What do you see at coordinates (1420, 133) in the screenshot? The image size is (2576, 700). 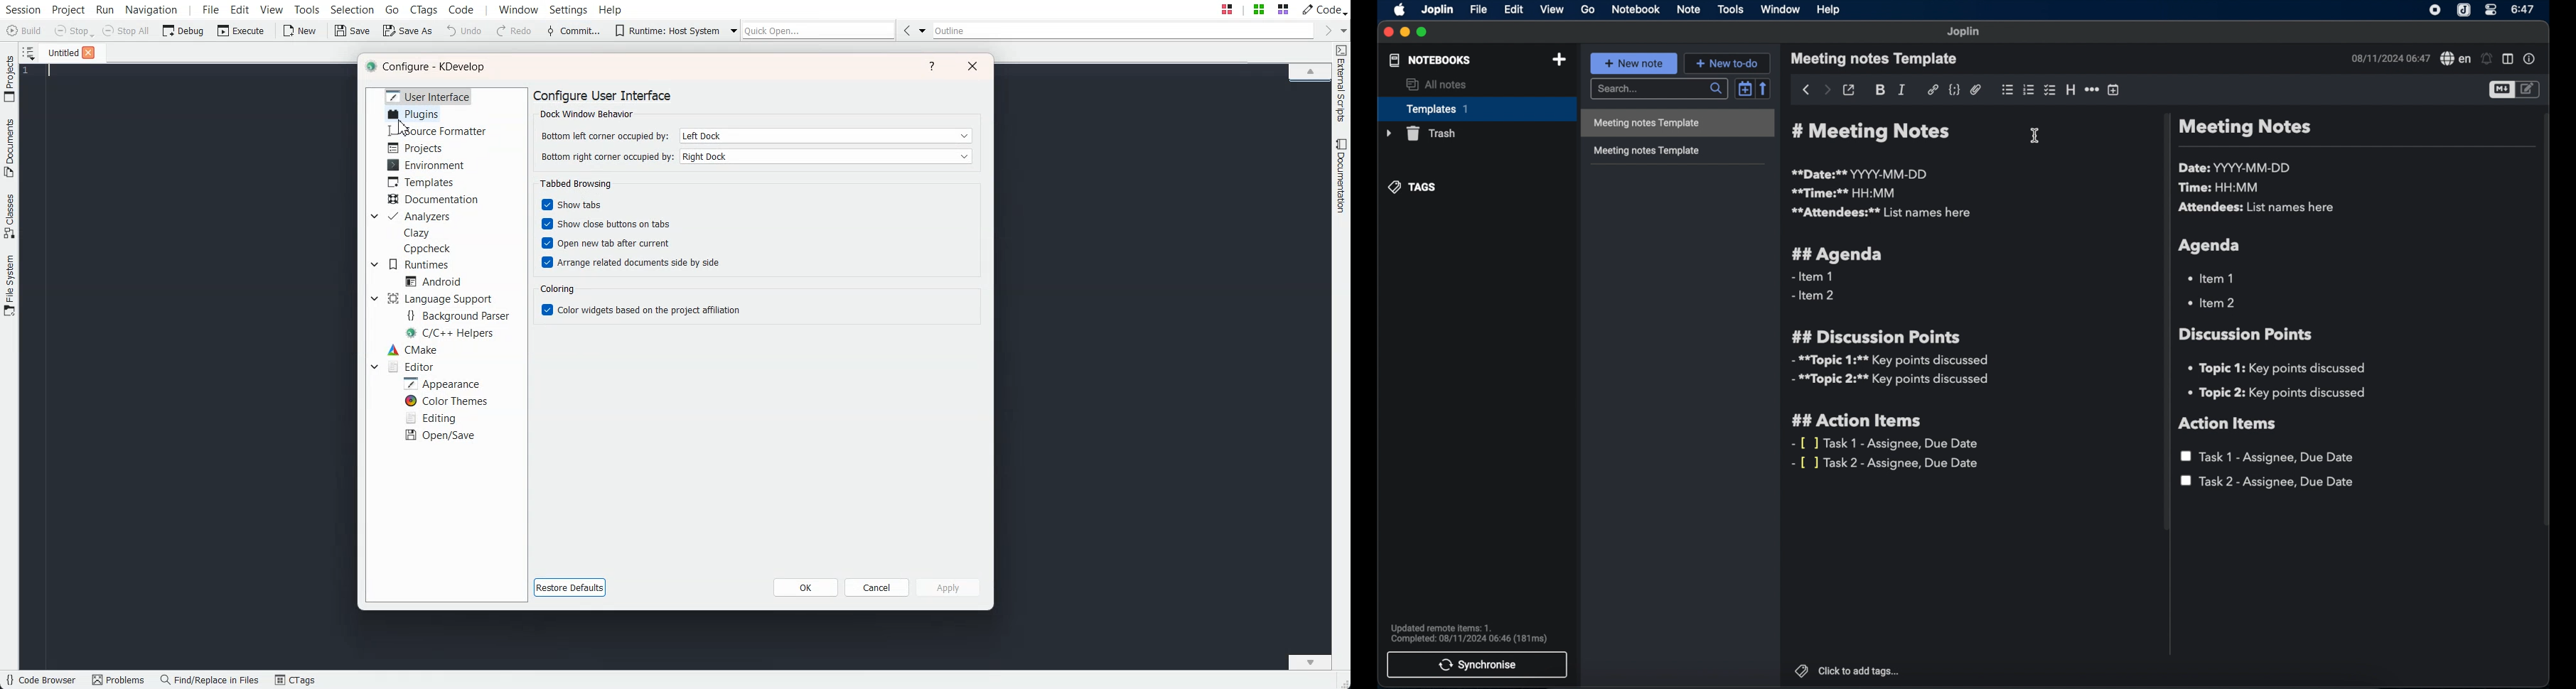 I see `trash` at bounding box center [1420, 133].